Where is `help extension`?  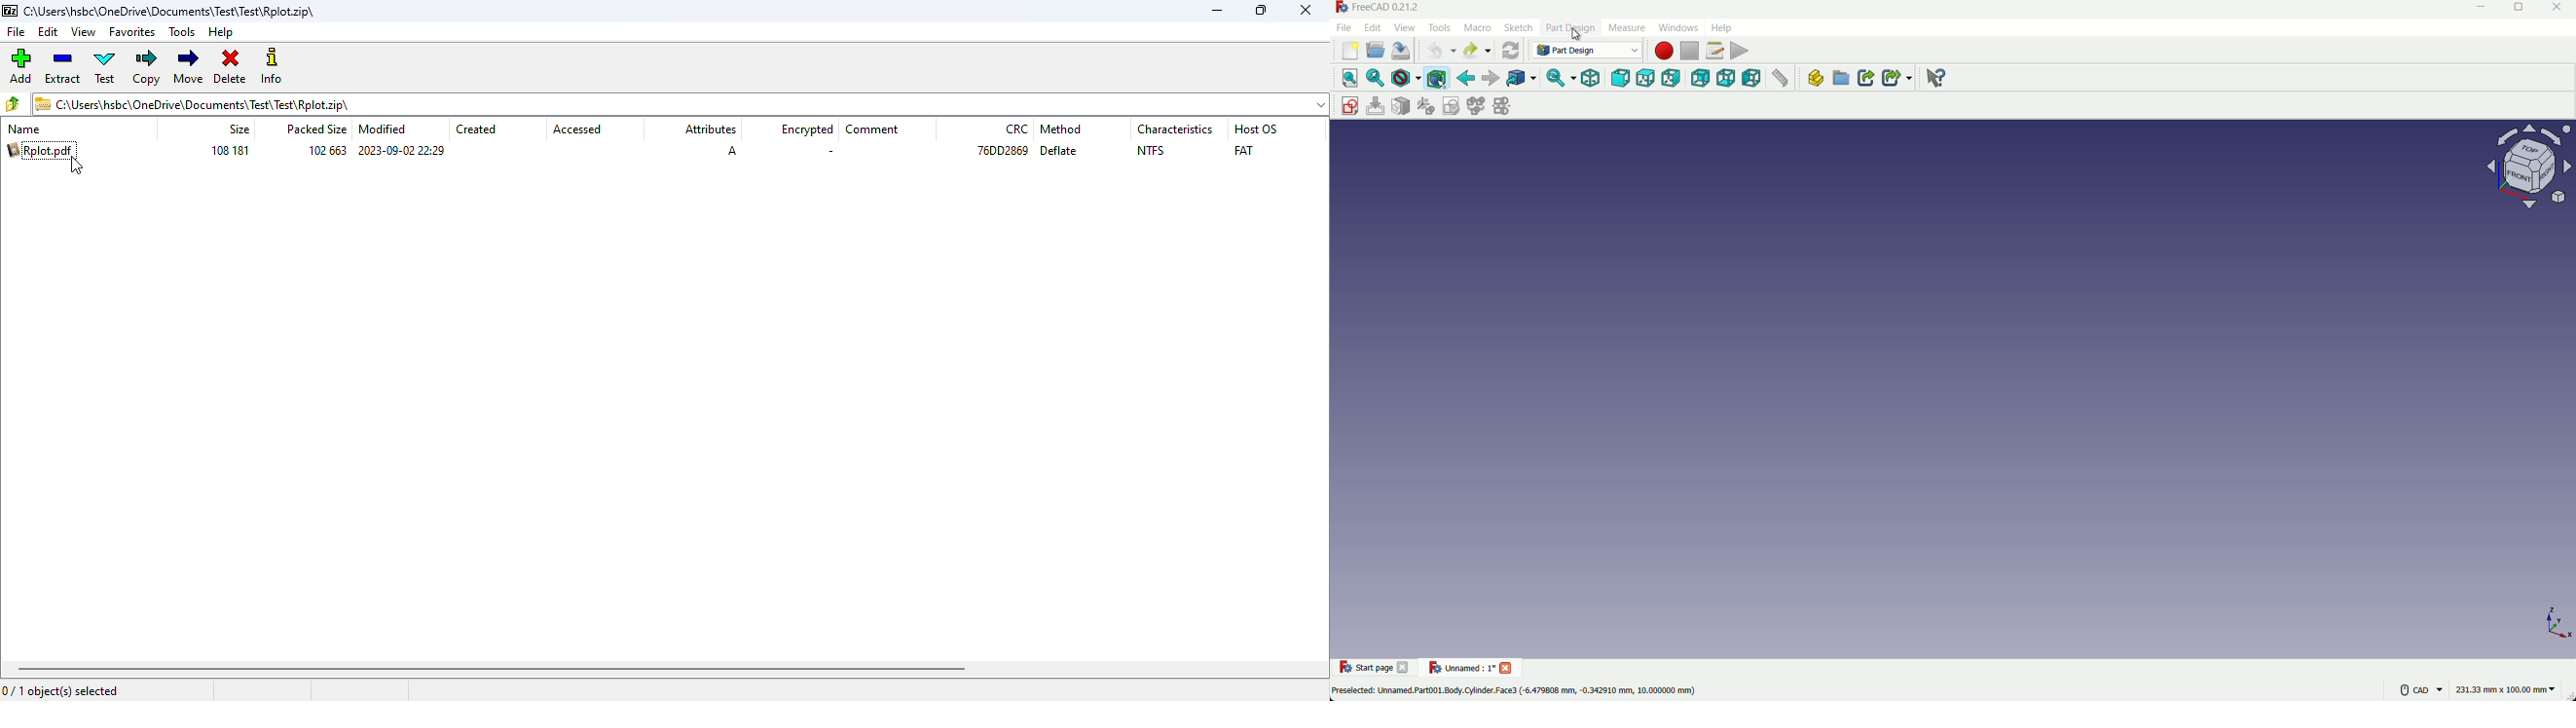
help extension is located at coordinates (1937, 79).